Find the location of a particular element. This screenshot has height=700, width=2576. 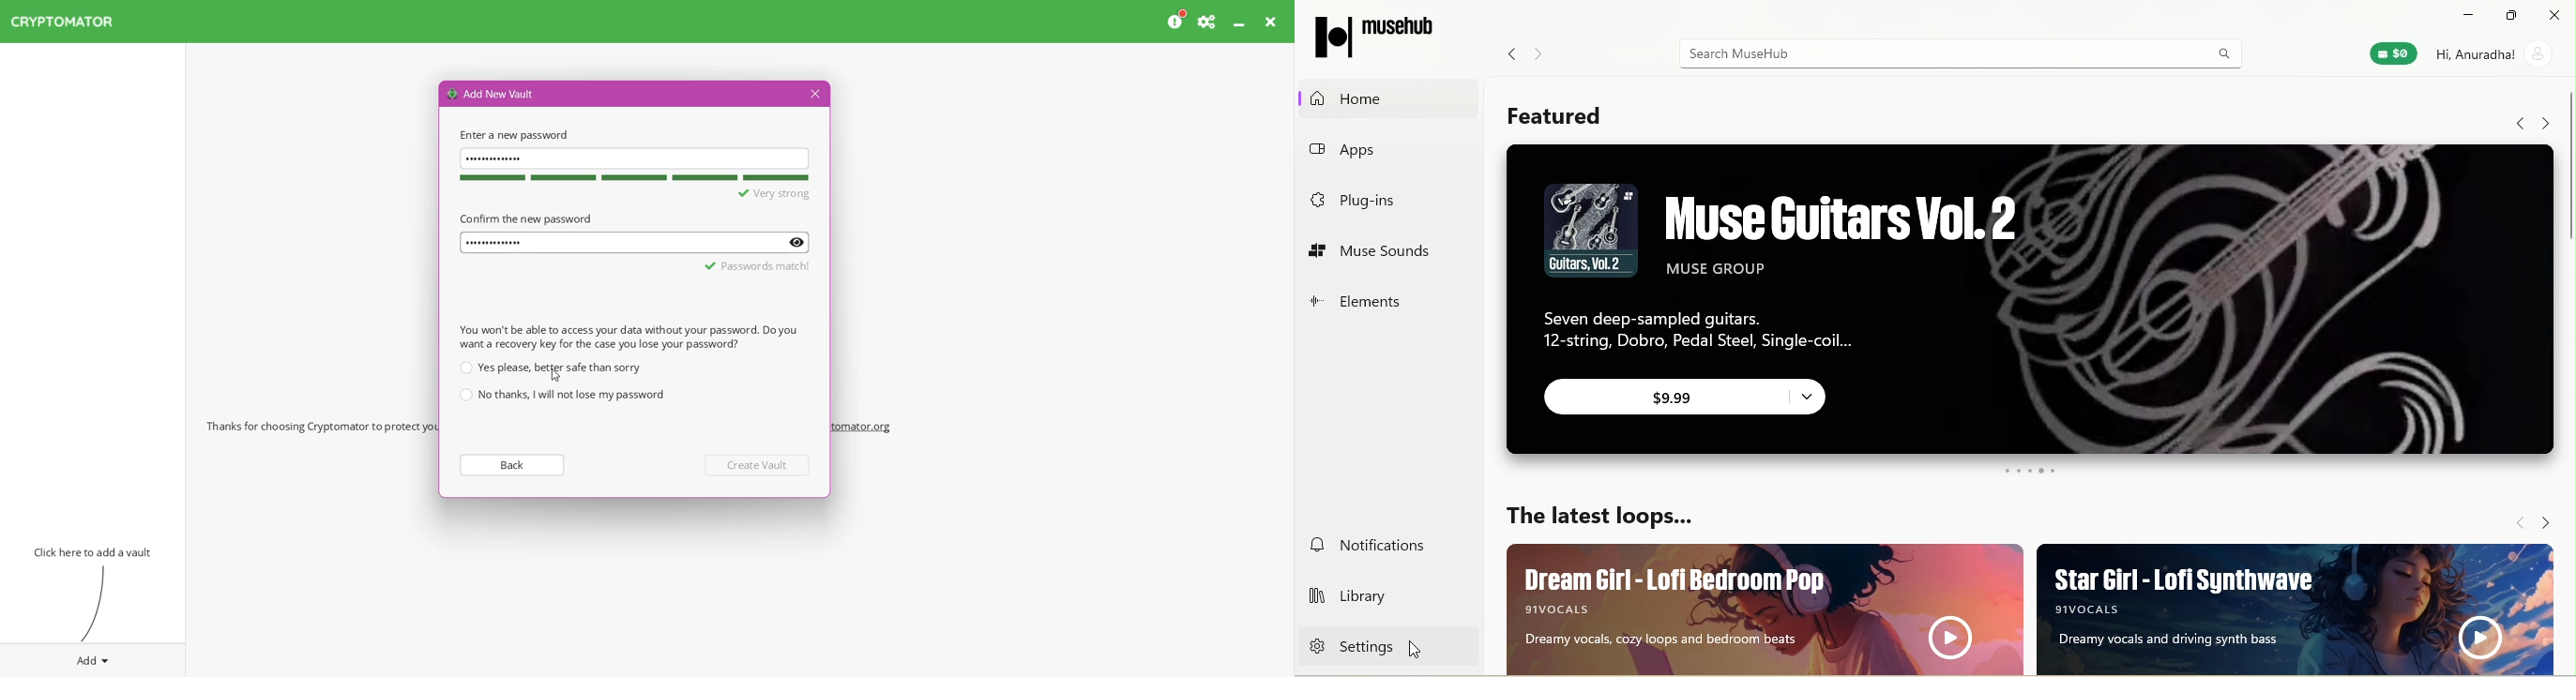

Next is located at coordinates (759, 465).